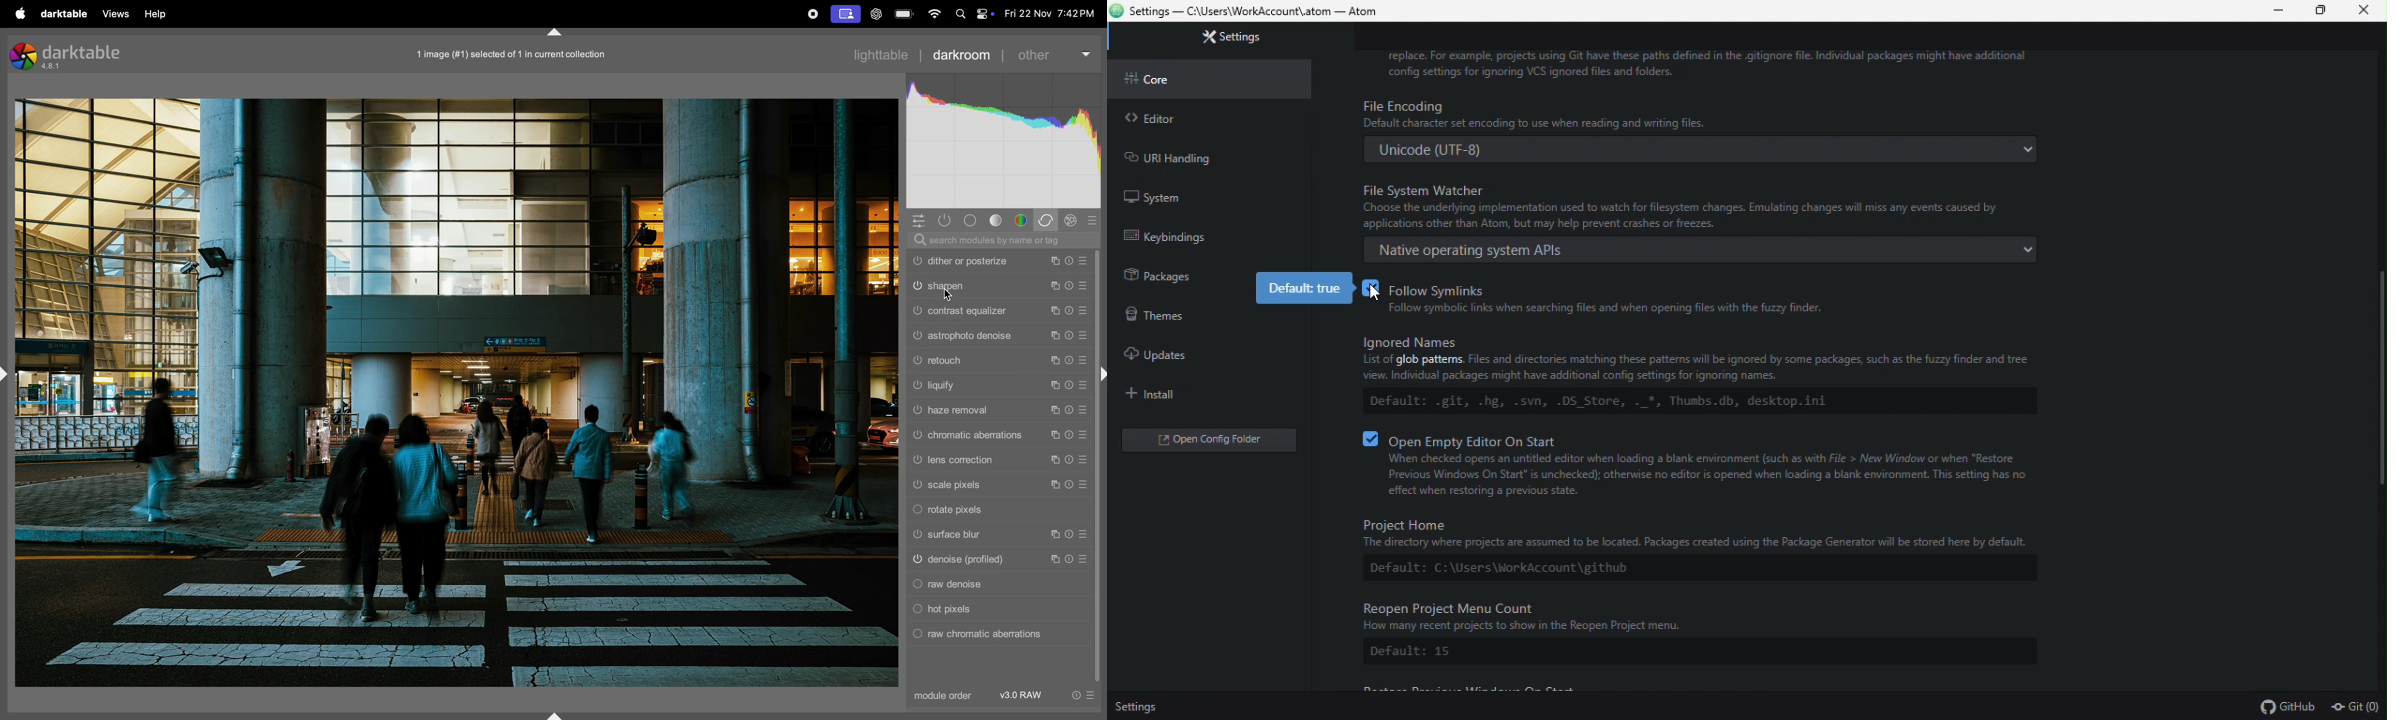 This screenshot has width=2408, height=728. I want to click on scale pixels, so click(999, 486).